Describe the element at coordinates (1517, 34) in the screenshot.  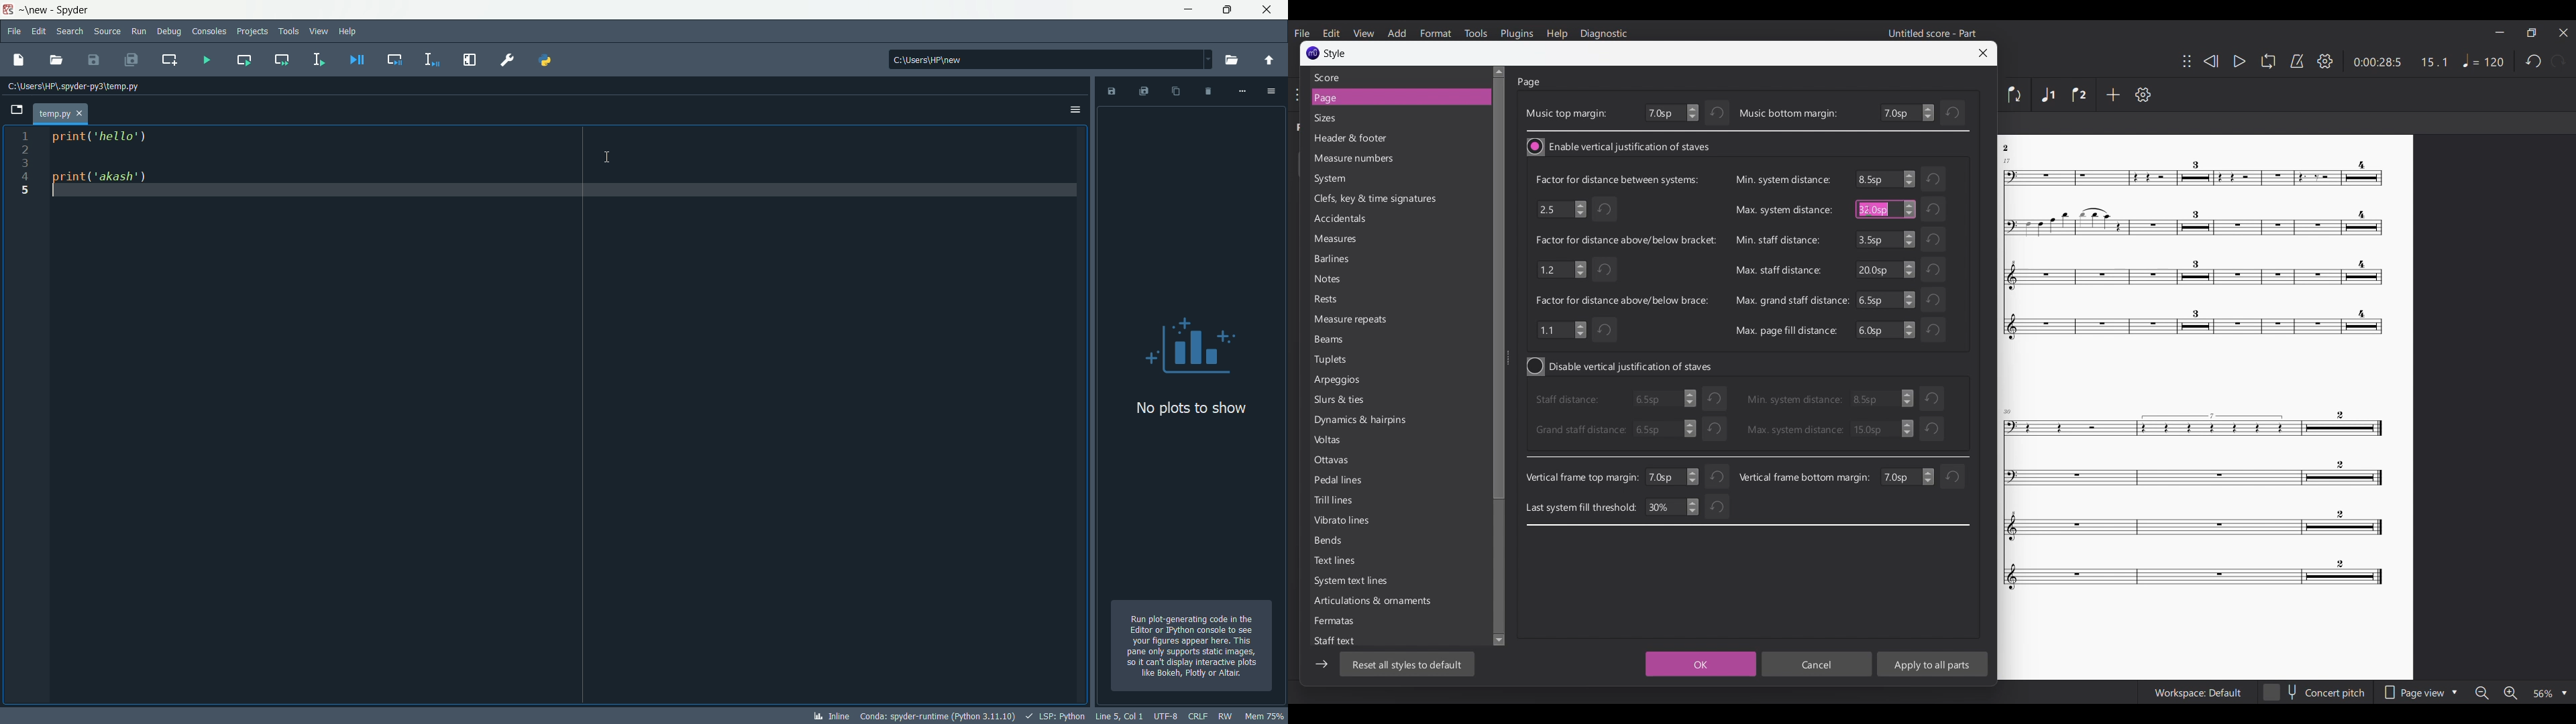
I see `Plugins menu` at that location.